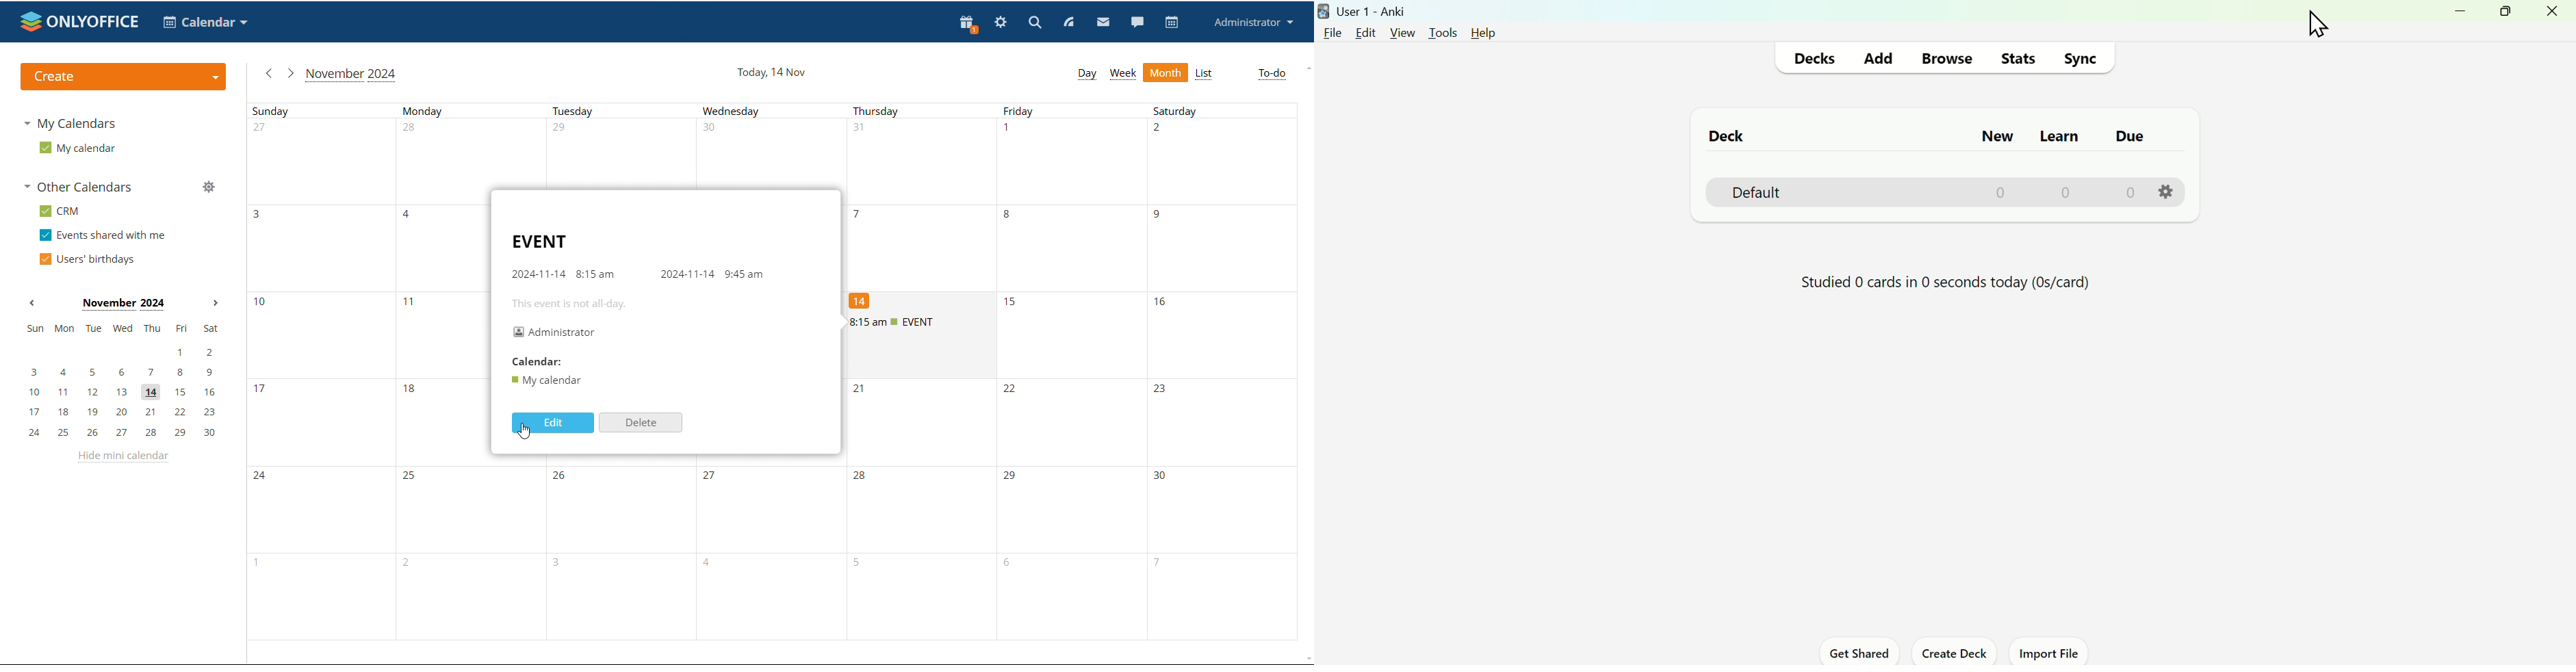 Image resolution: width=2576 pixels, height=672 pixels. What do you see at coordinates (2082, 58) in the screenshot?
I see `Sync` at bounding box center [2082, 58].